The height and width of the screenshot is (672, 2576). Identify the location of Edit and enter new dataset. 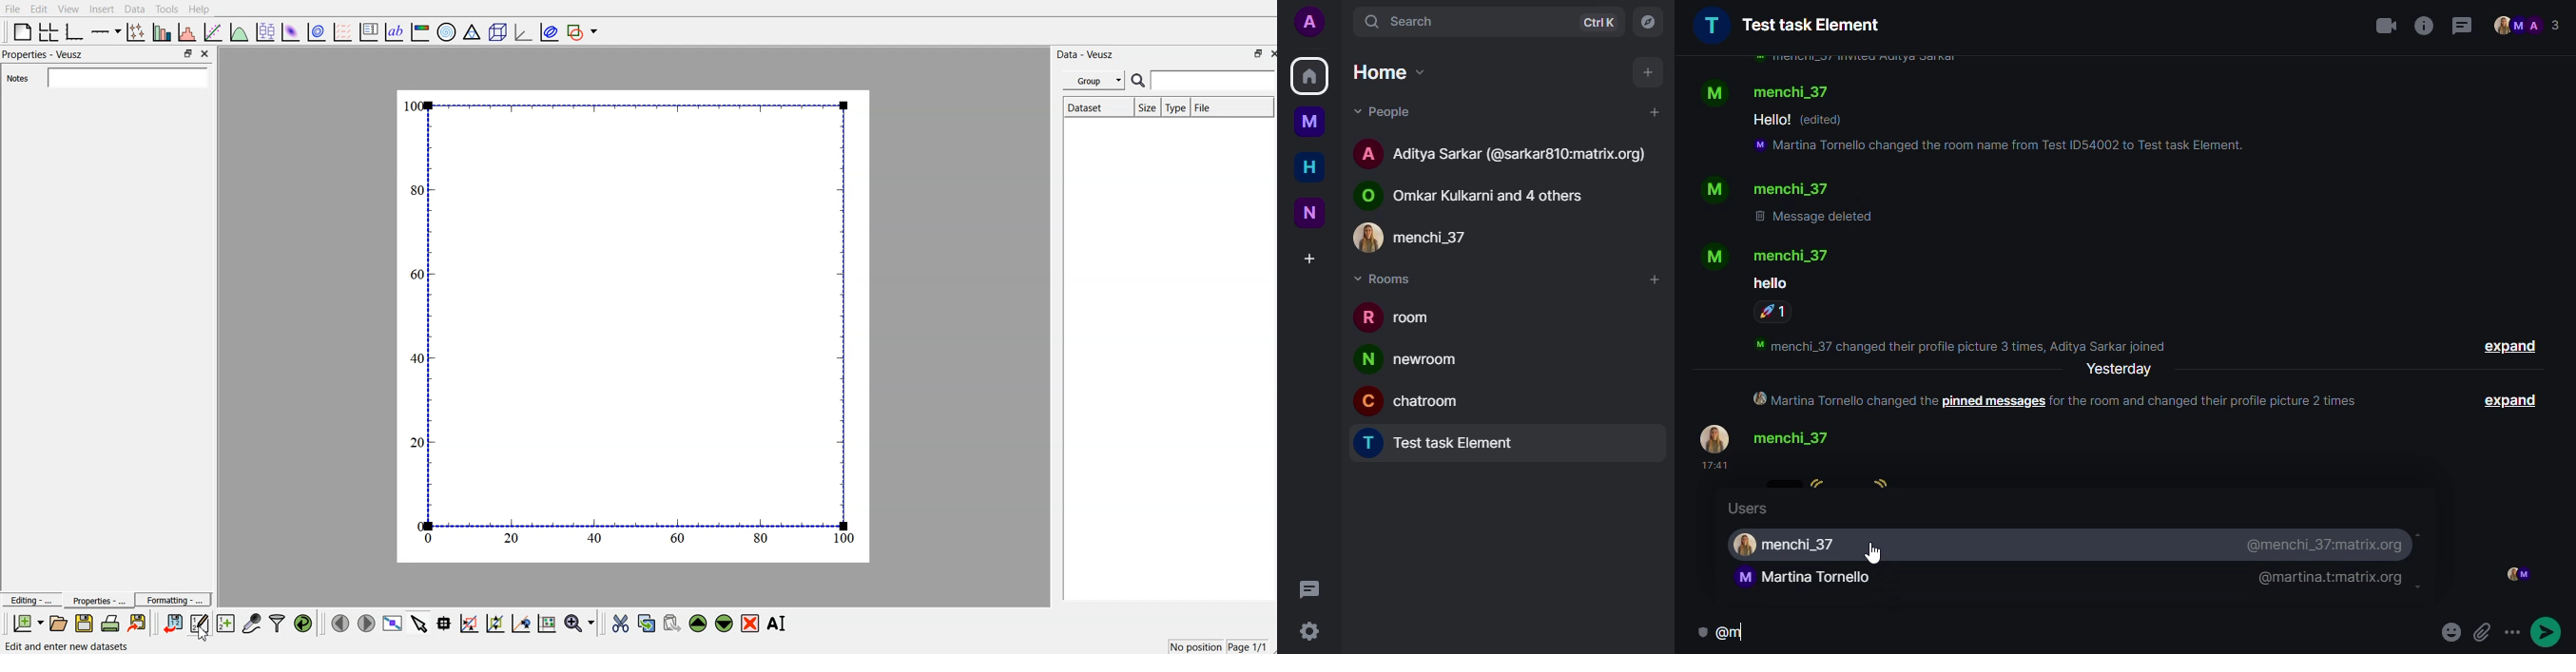
(198, 623).